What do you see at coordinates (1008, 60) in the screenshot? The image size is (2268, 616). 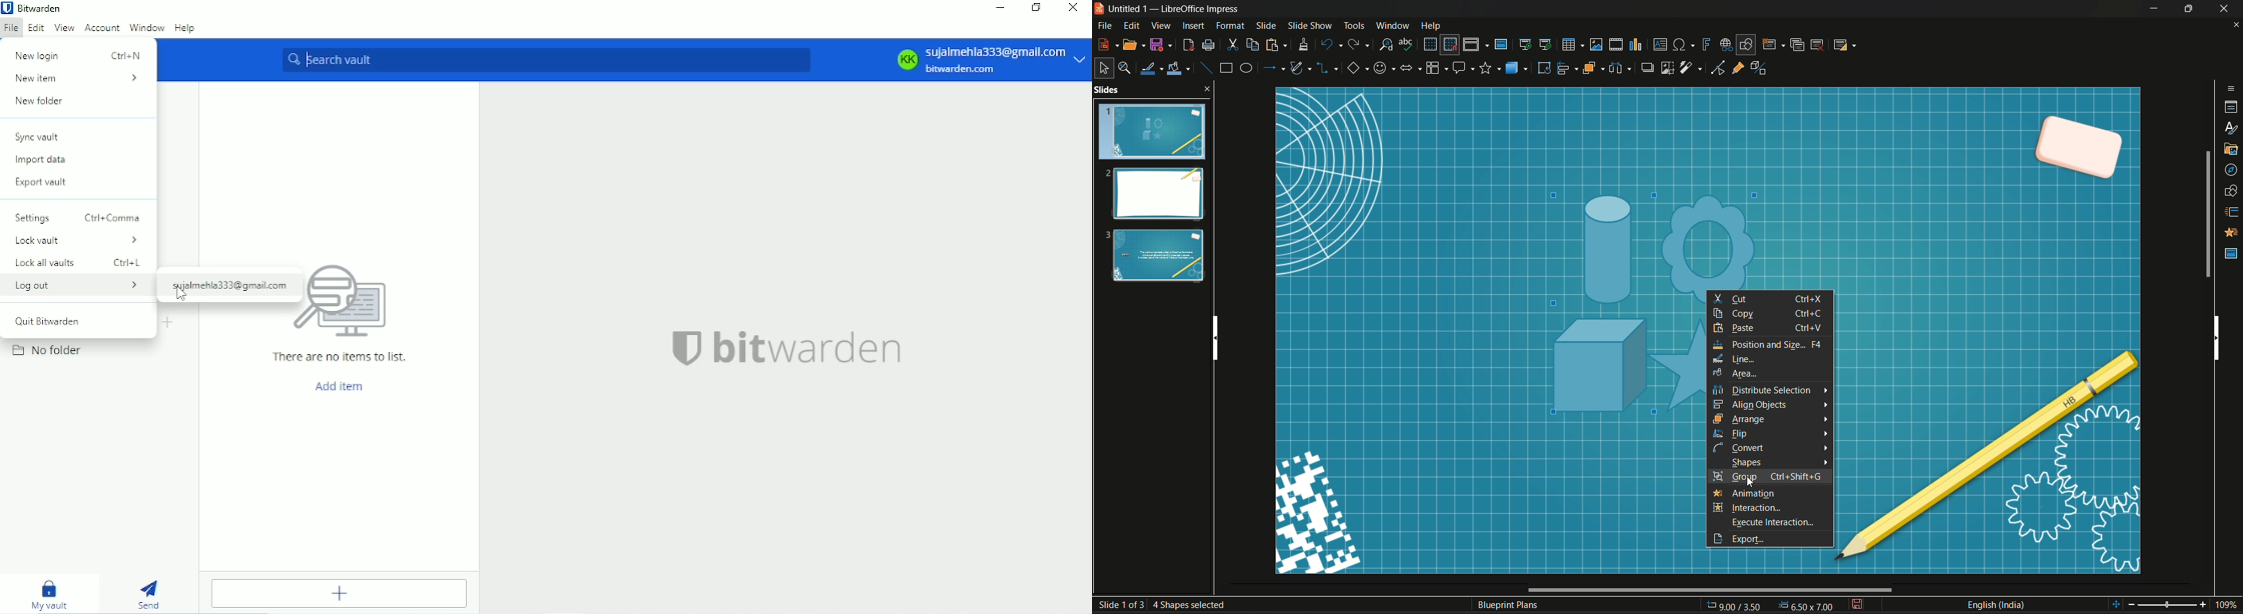 I see `sujaimehla333@gmail.com bitwarden.com` at bounding box center [1008, 60].